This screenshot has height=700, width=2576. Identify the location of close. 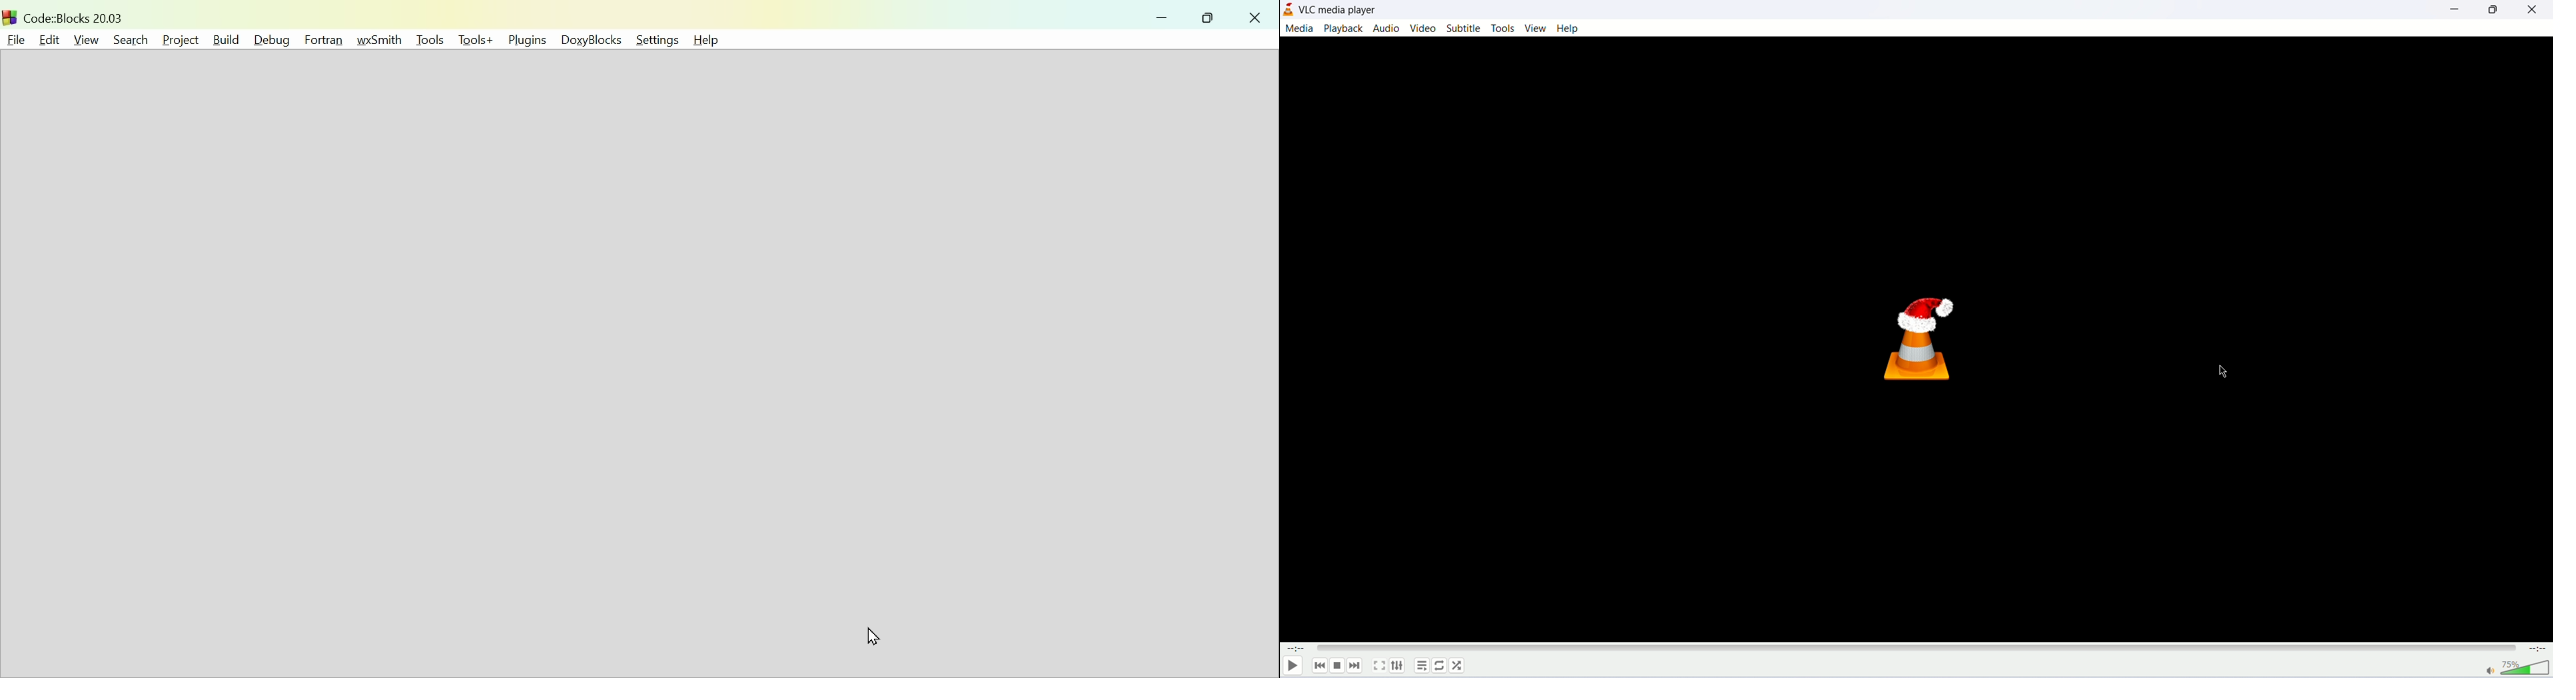
(2532, 12).